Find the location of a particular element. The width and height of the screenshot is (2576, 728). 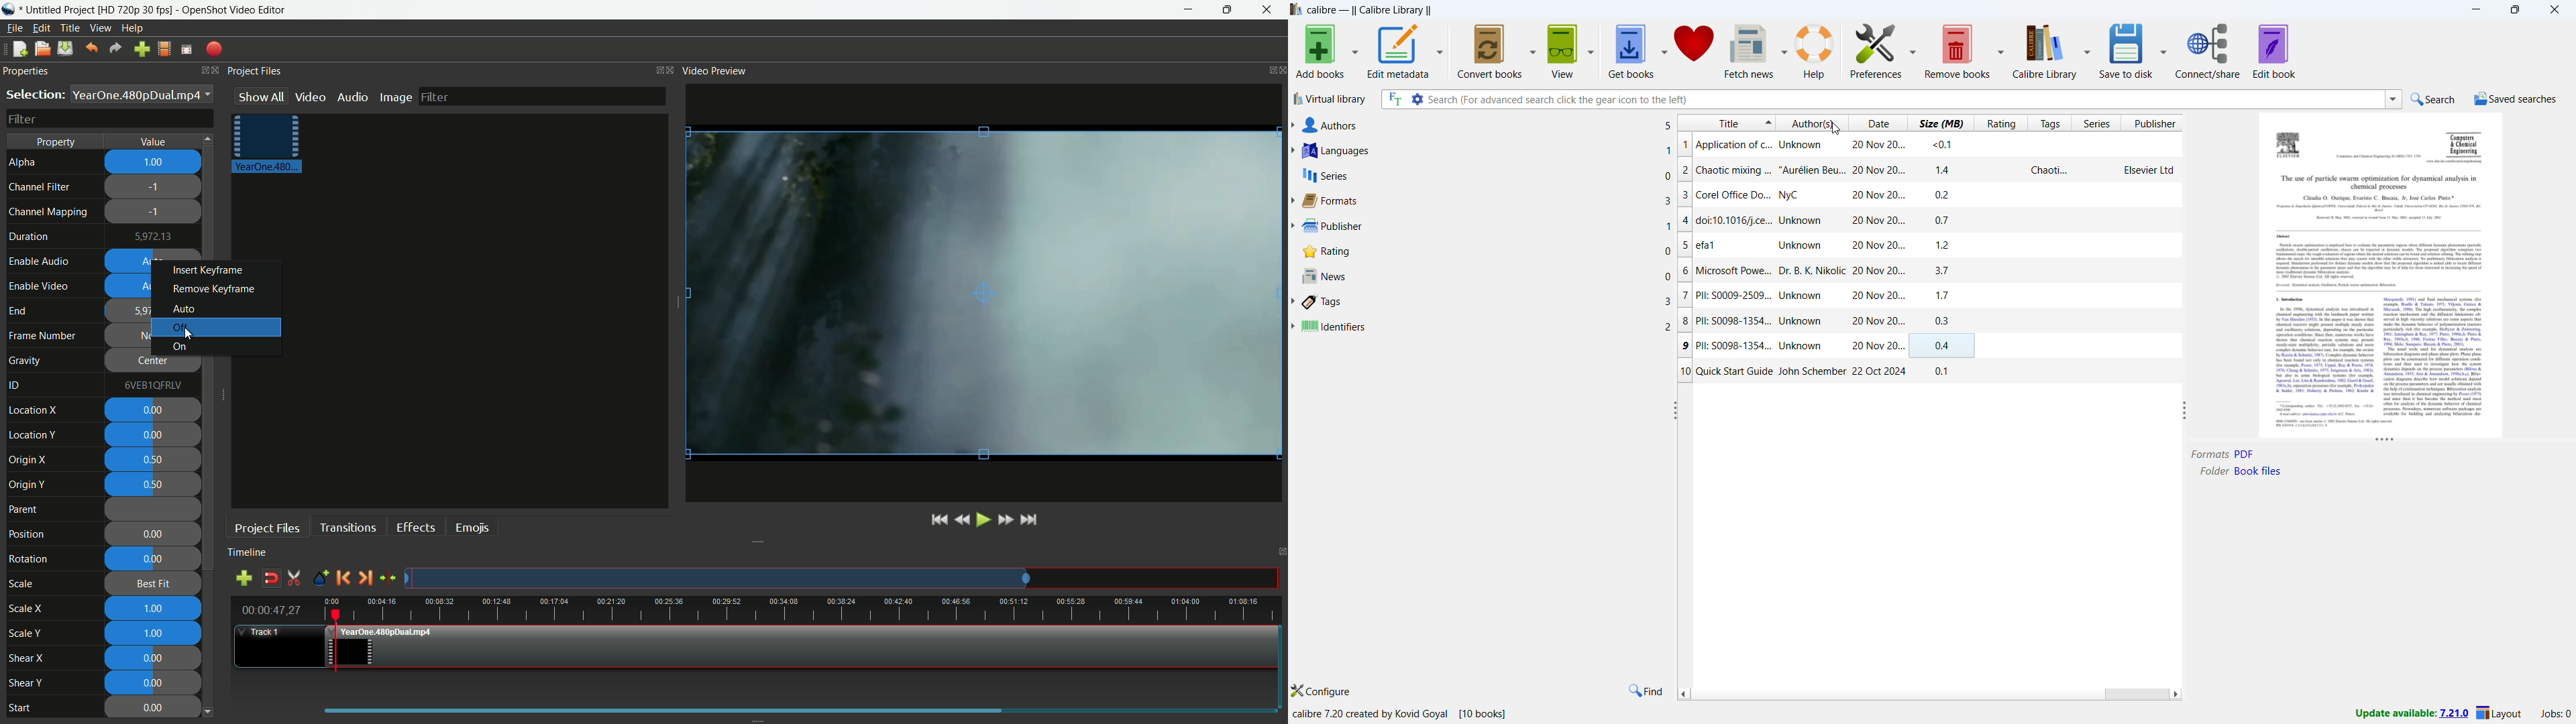

1 is located at coordinates (1684, 145).